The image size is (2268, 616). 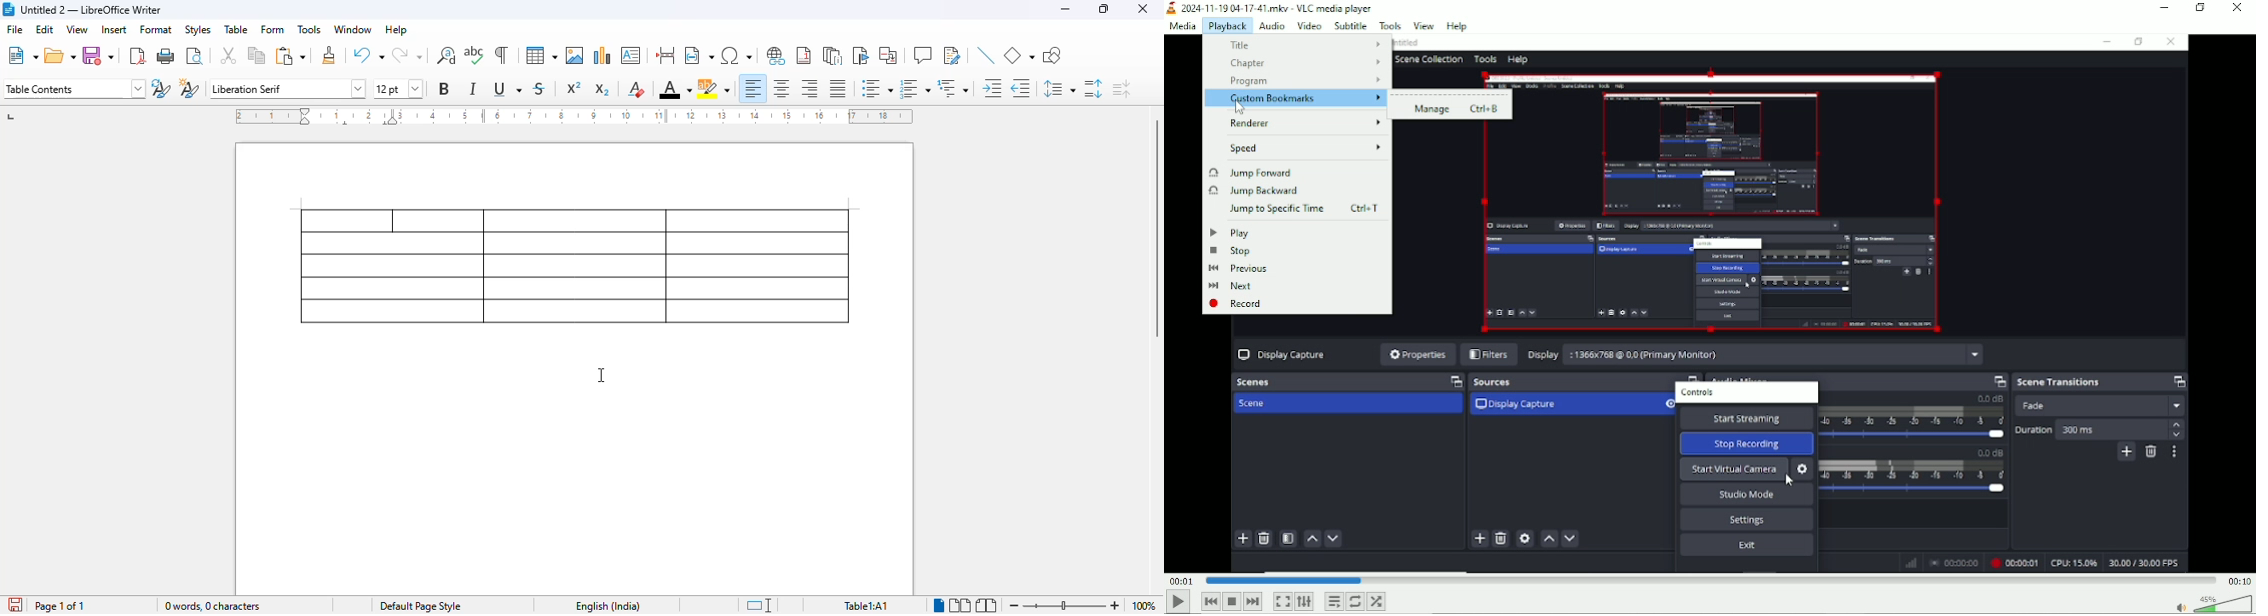 What do you see at coordinates (738, 55) in the screenshot?
I see `insert special characters` at bounding box center [738, 55].